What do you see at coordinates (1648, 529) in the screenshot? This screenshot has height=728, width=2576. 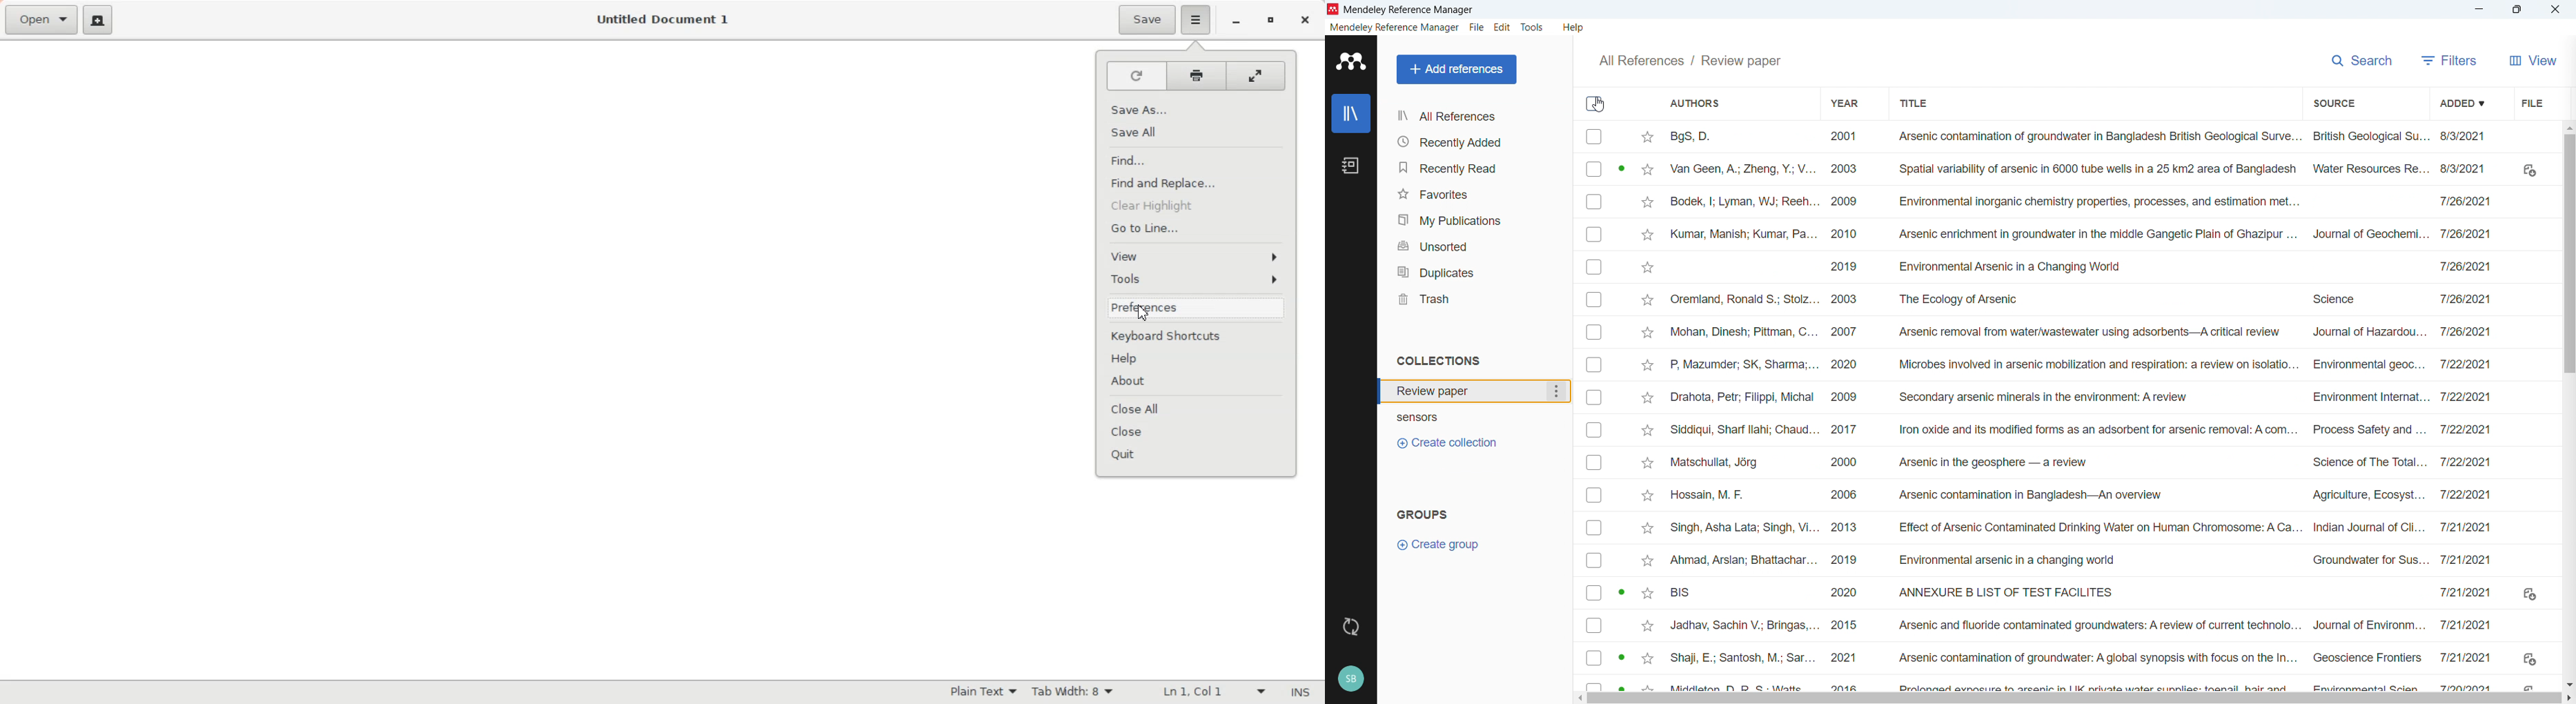 I see `Star mark respective publication` at bounding box center [1648, 529].